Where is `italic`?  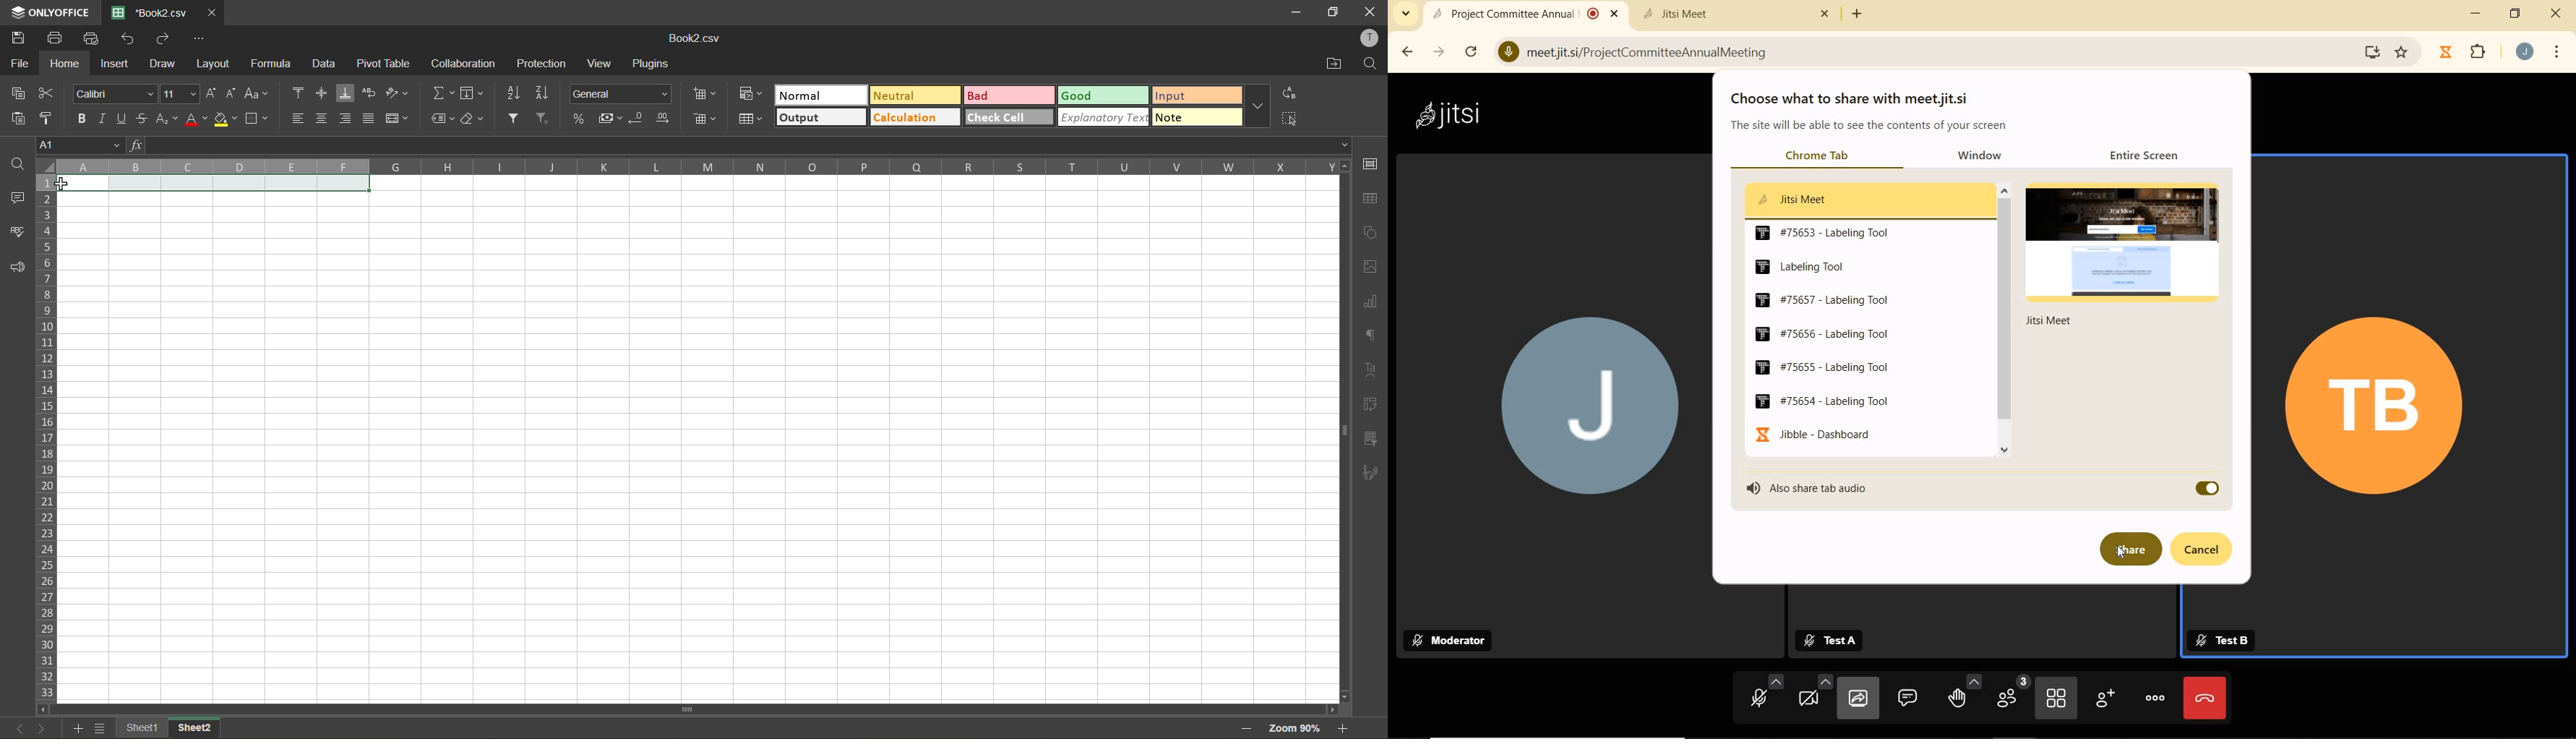 italic is located at coordinates (101, 118).